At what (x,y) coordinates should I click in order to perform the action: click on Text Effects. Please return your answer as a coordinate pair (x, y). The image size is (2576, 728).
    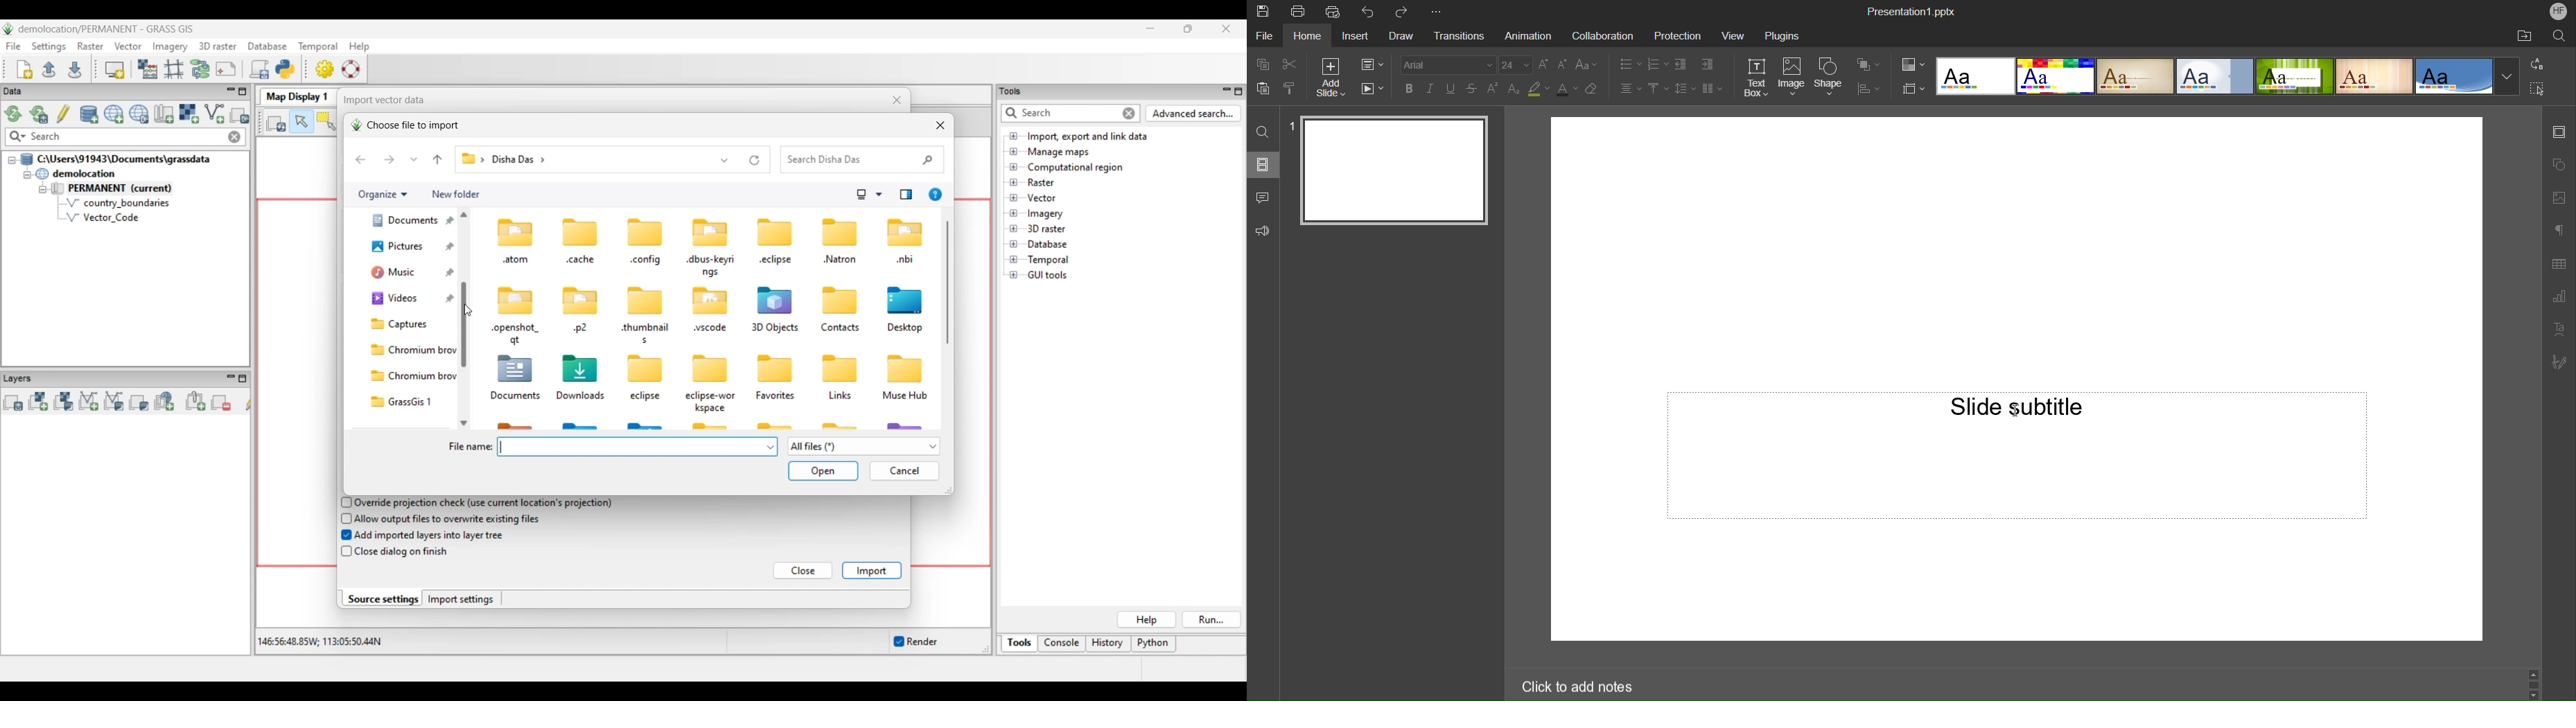
    Looking at the image, I should click on (1440, 89).